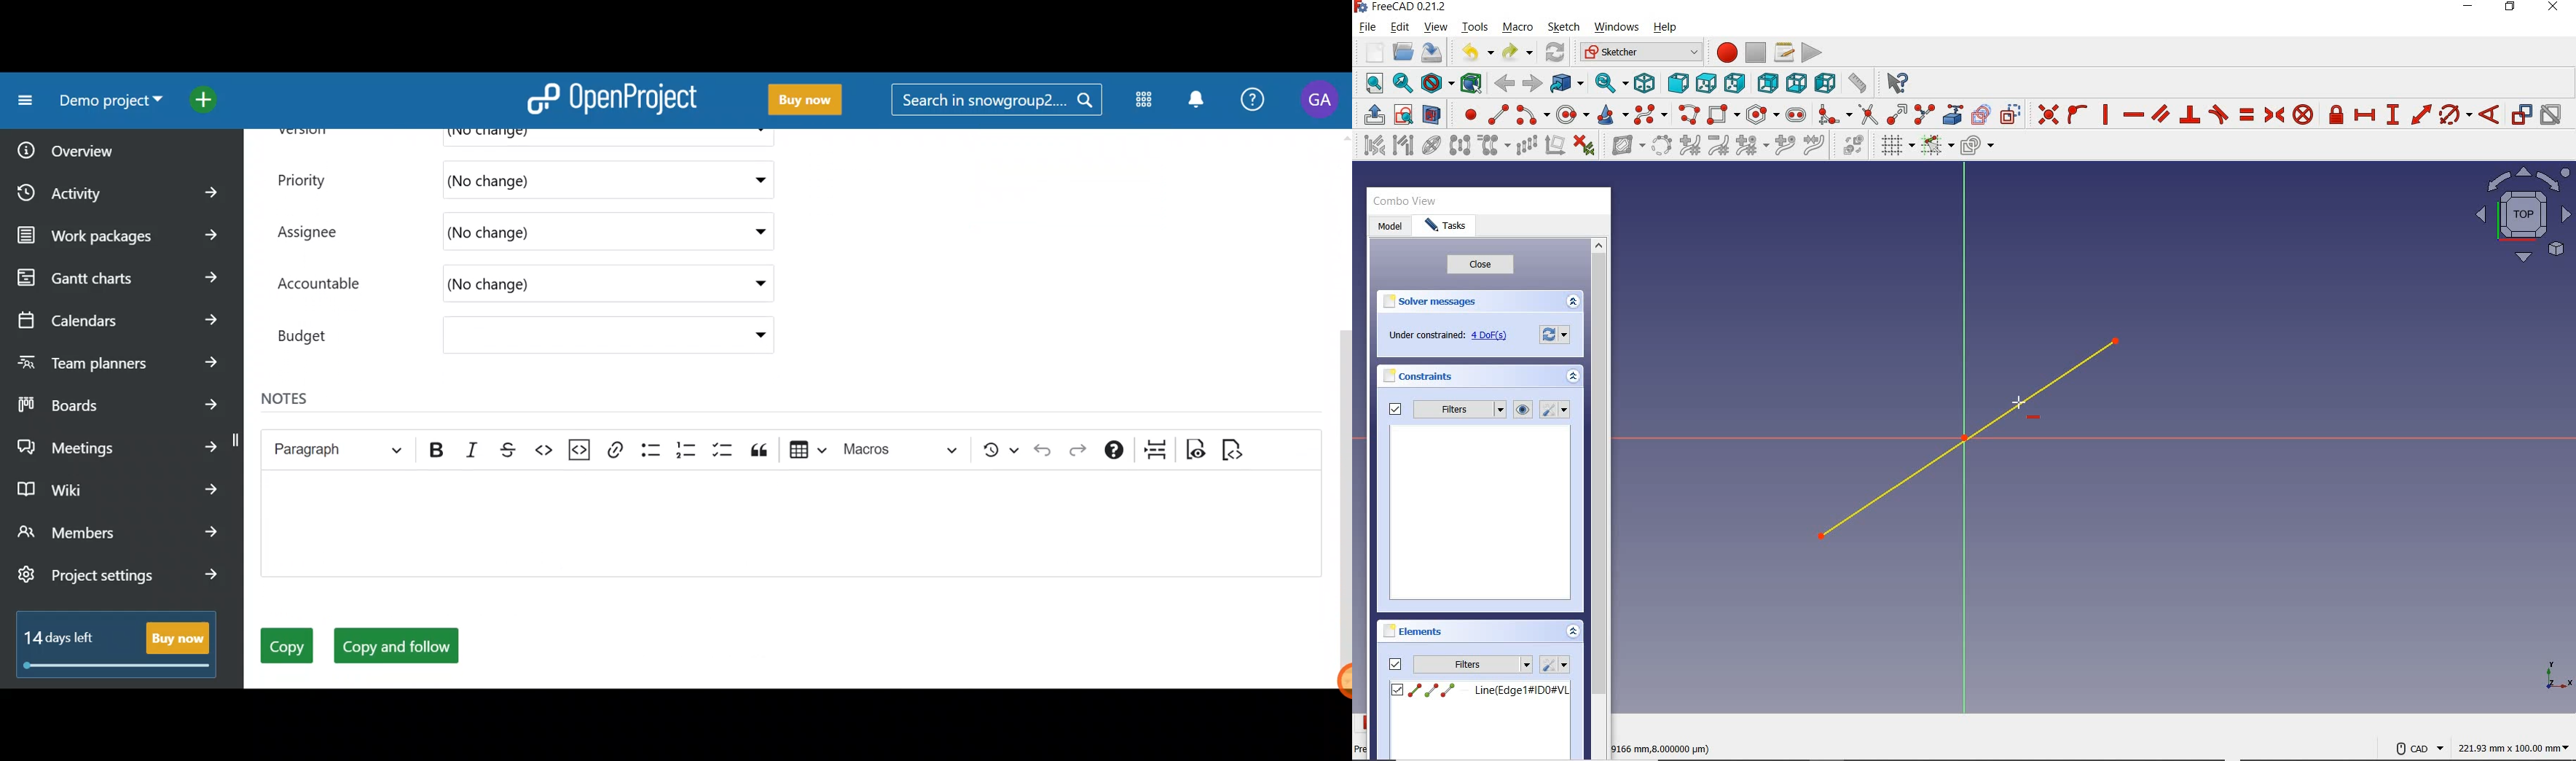 The height and width of the screenshot is (784, 2576). Describe the element at coordinates (1555, 664) in the screenshot. I see `SETTINGS` at that location.